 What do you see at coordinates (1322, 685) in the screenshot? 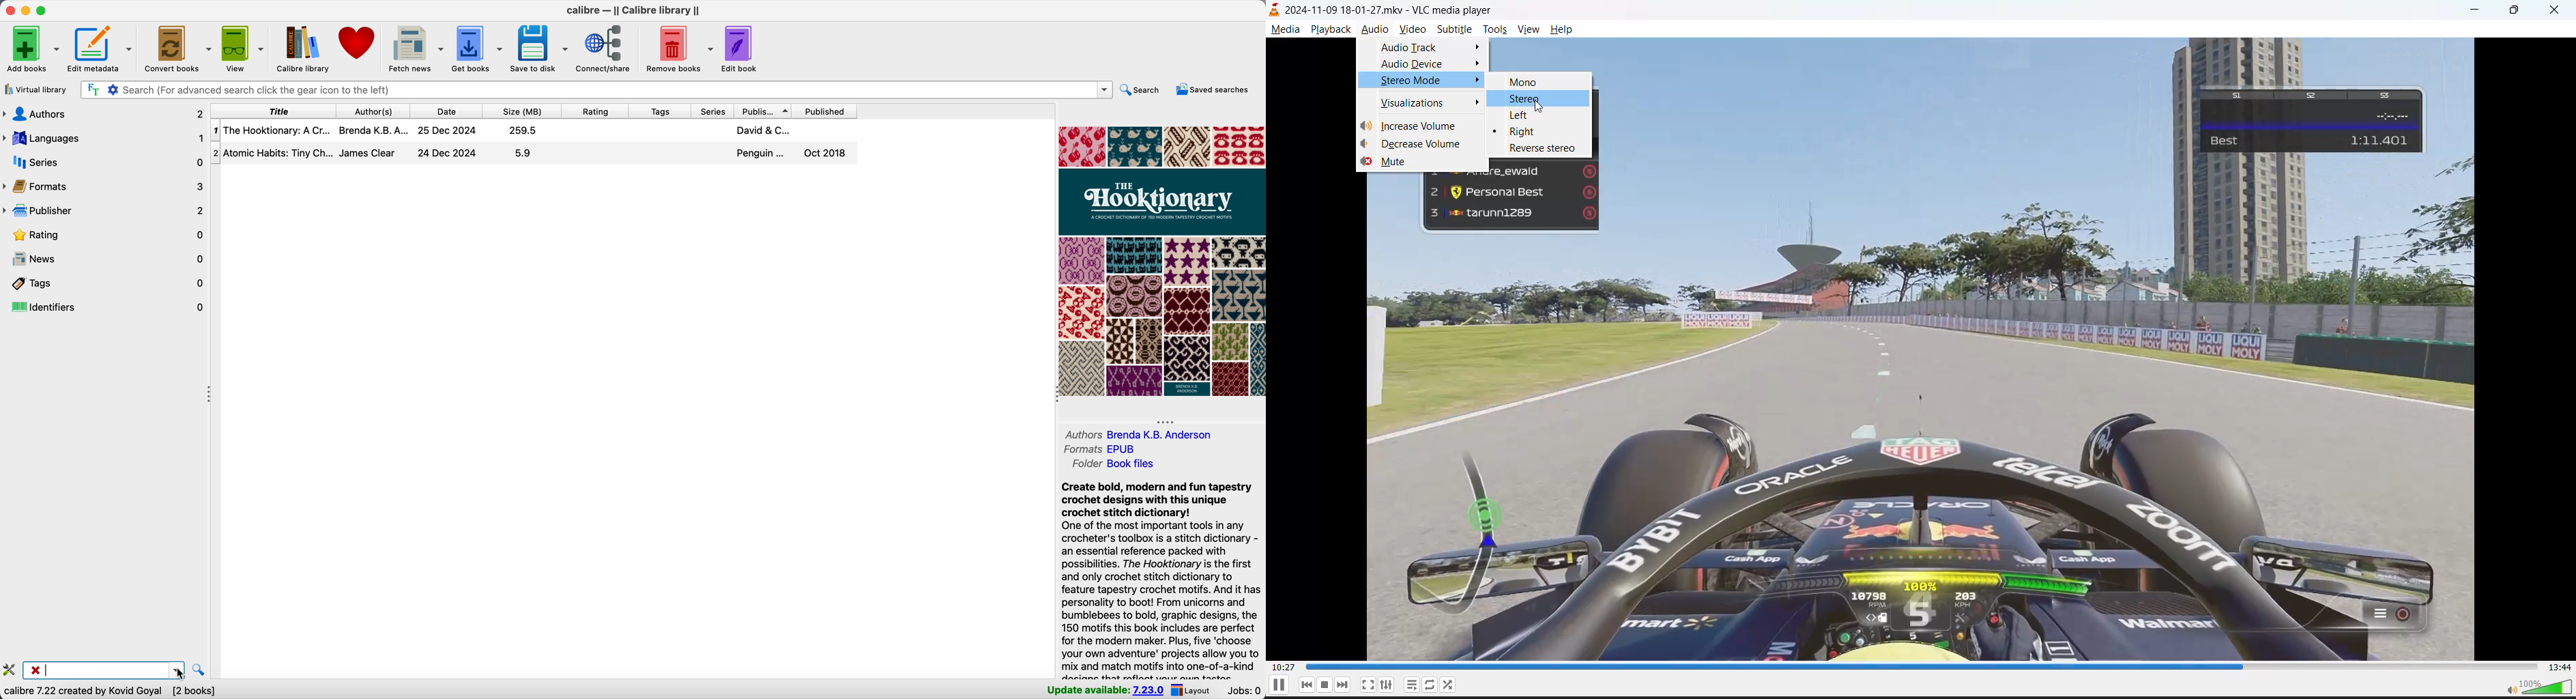
I see `stop` at bounding box center [1322, 685].